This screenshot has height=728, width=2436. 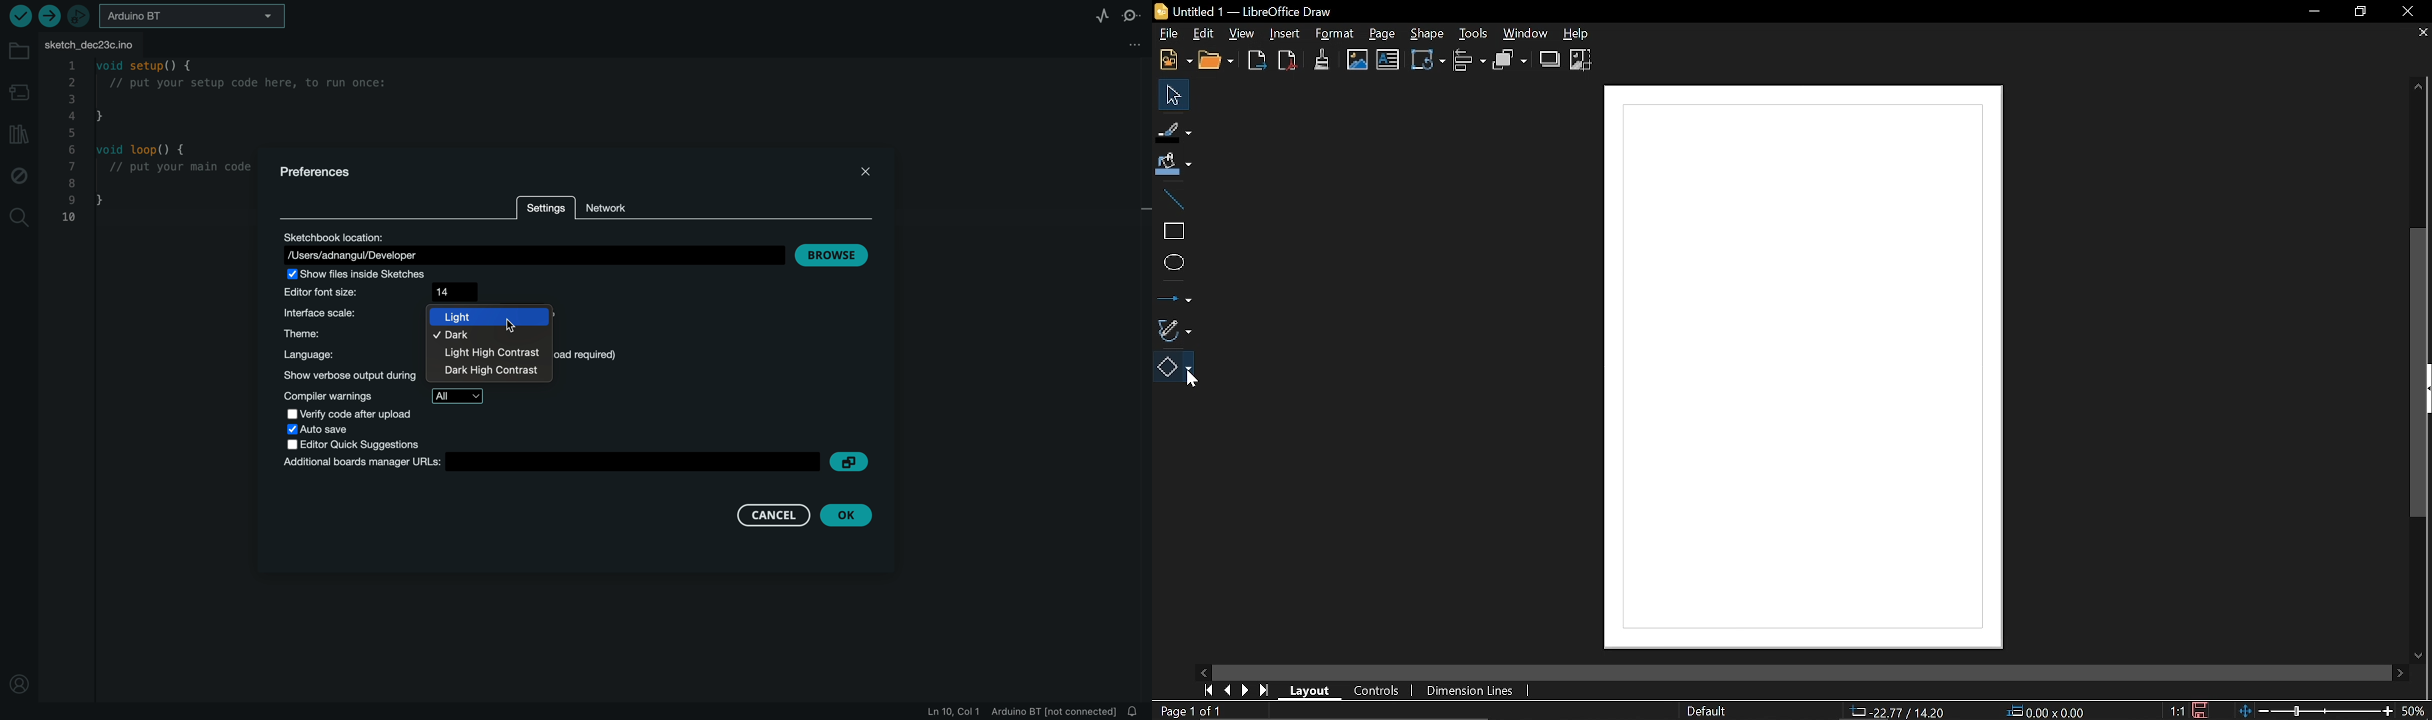 What do you see at coordinates (1265, 691) in the screenshot?
I see `Last Page` at bounding box center [1265, 691].